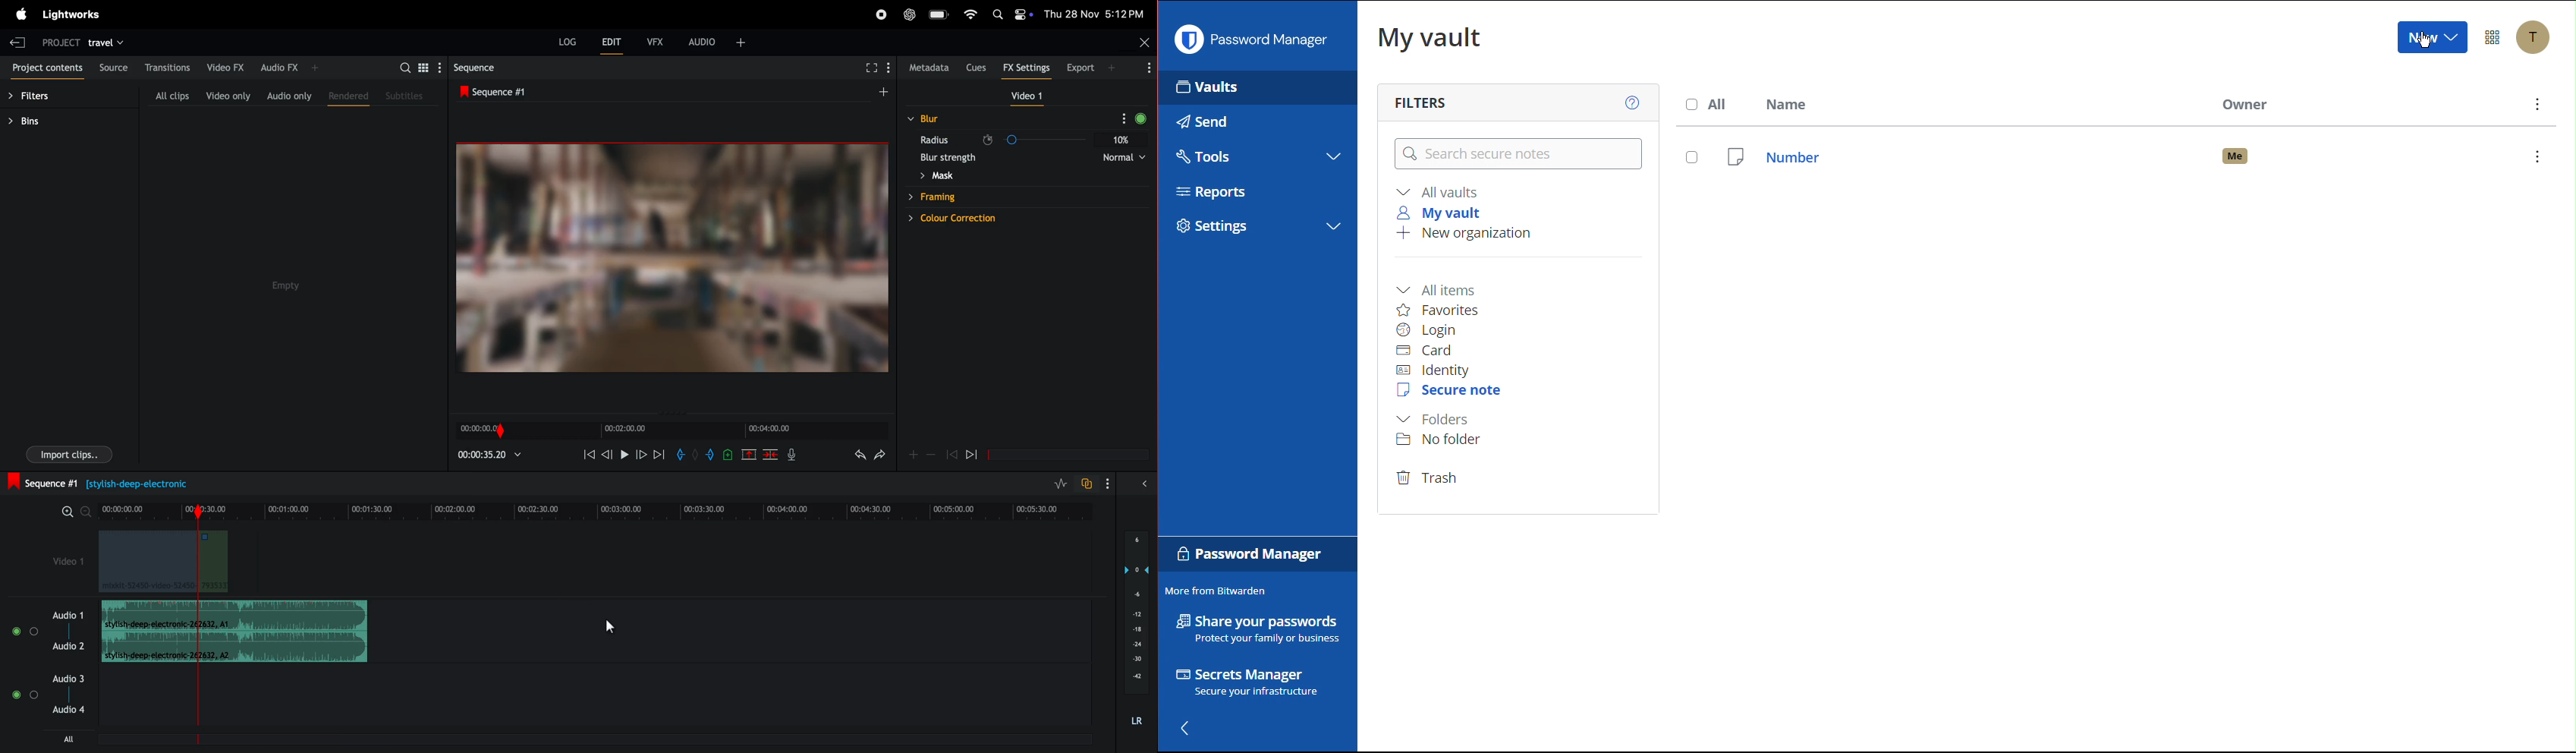  I want to click on cues, so click(976, 67).